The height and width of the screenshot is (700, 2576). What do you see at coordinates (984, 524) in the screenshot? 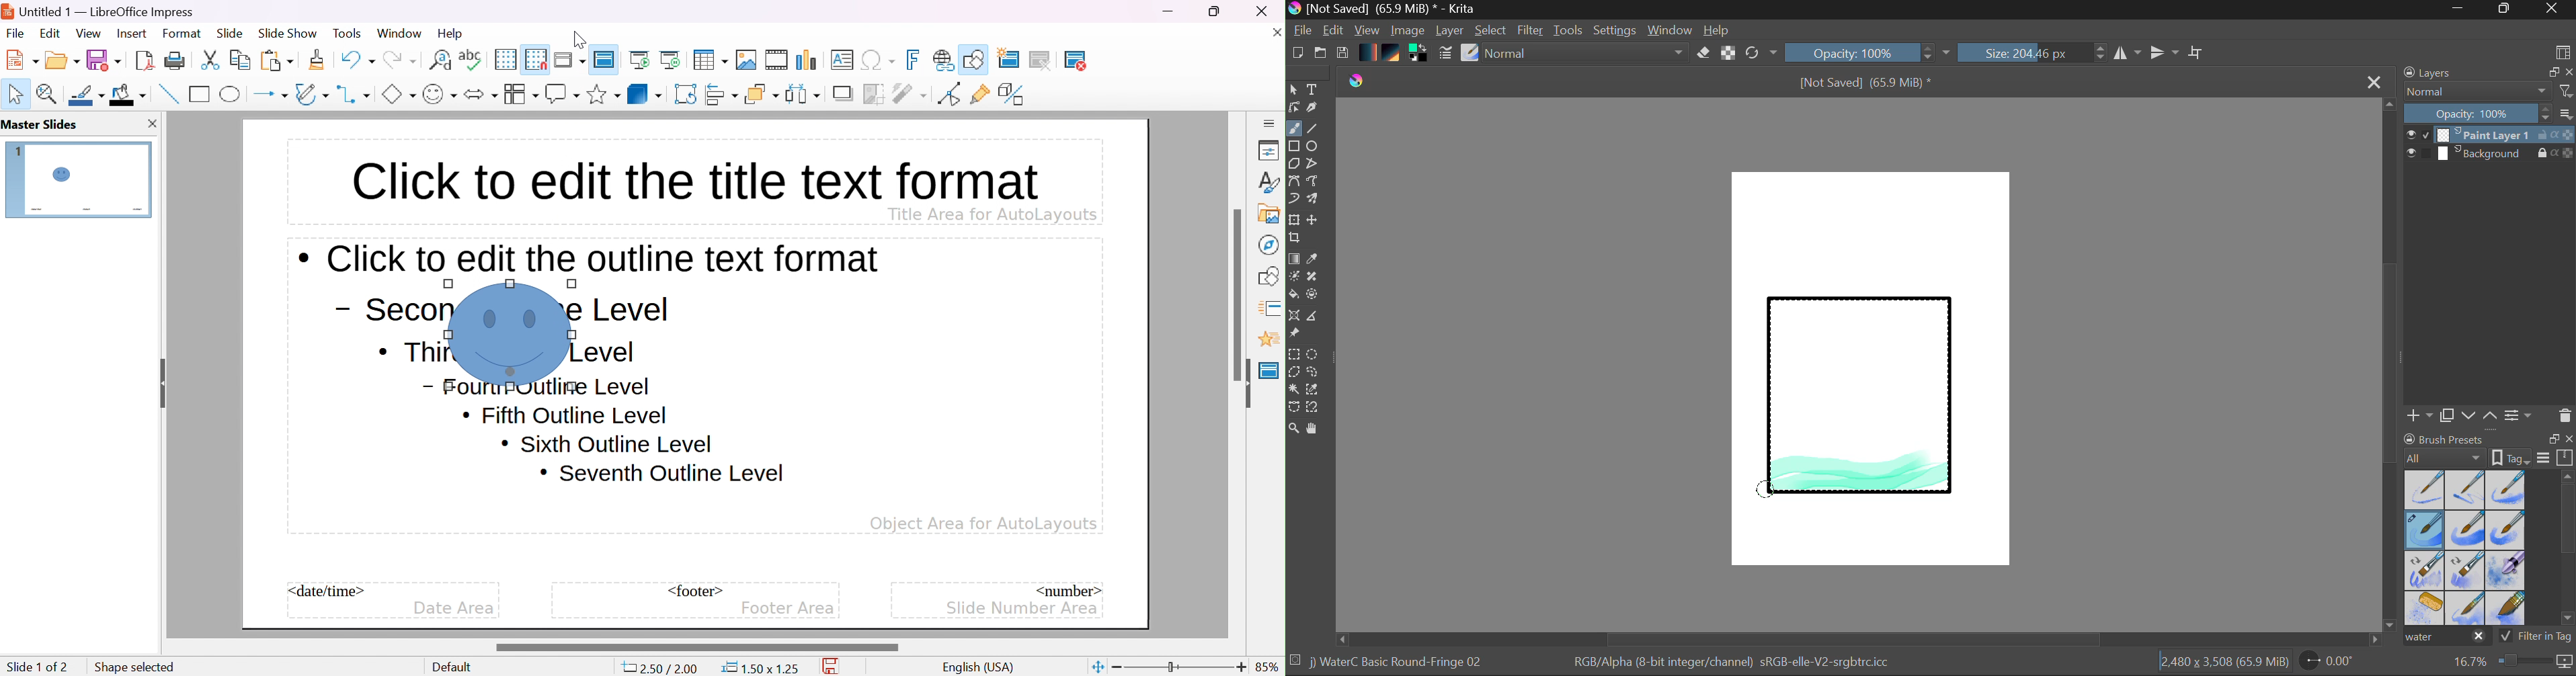
I see `object area for autolayouts` at bounding box center [984, 524].